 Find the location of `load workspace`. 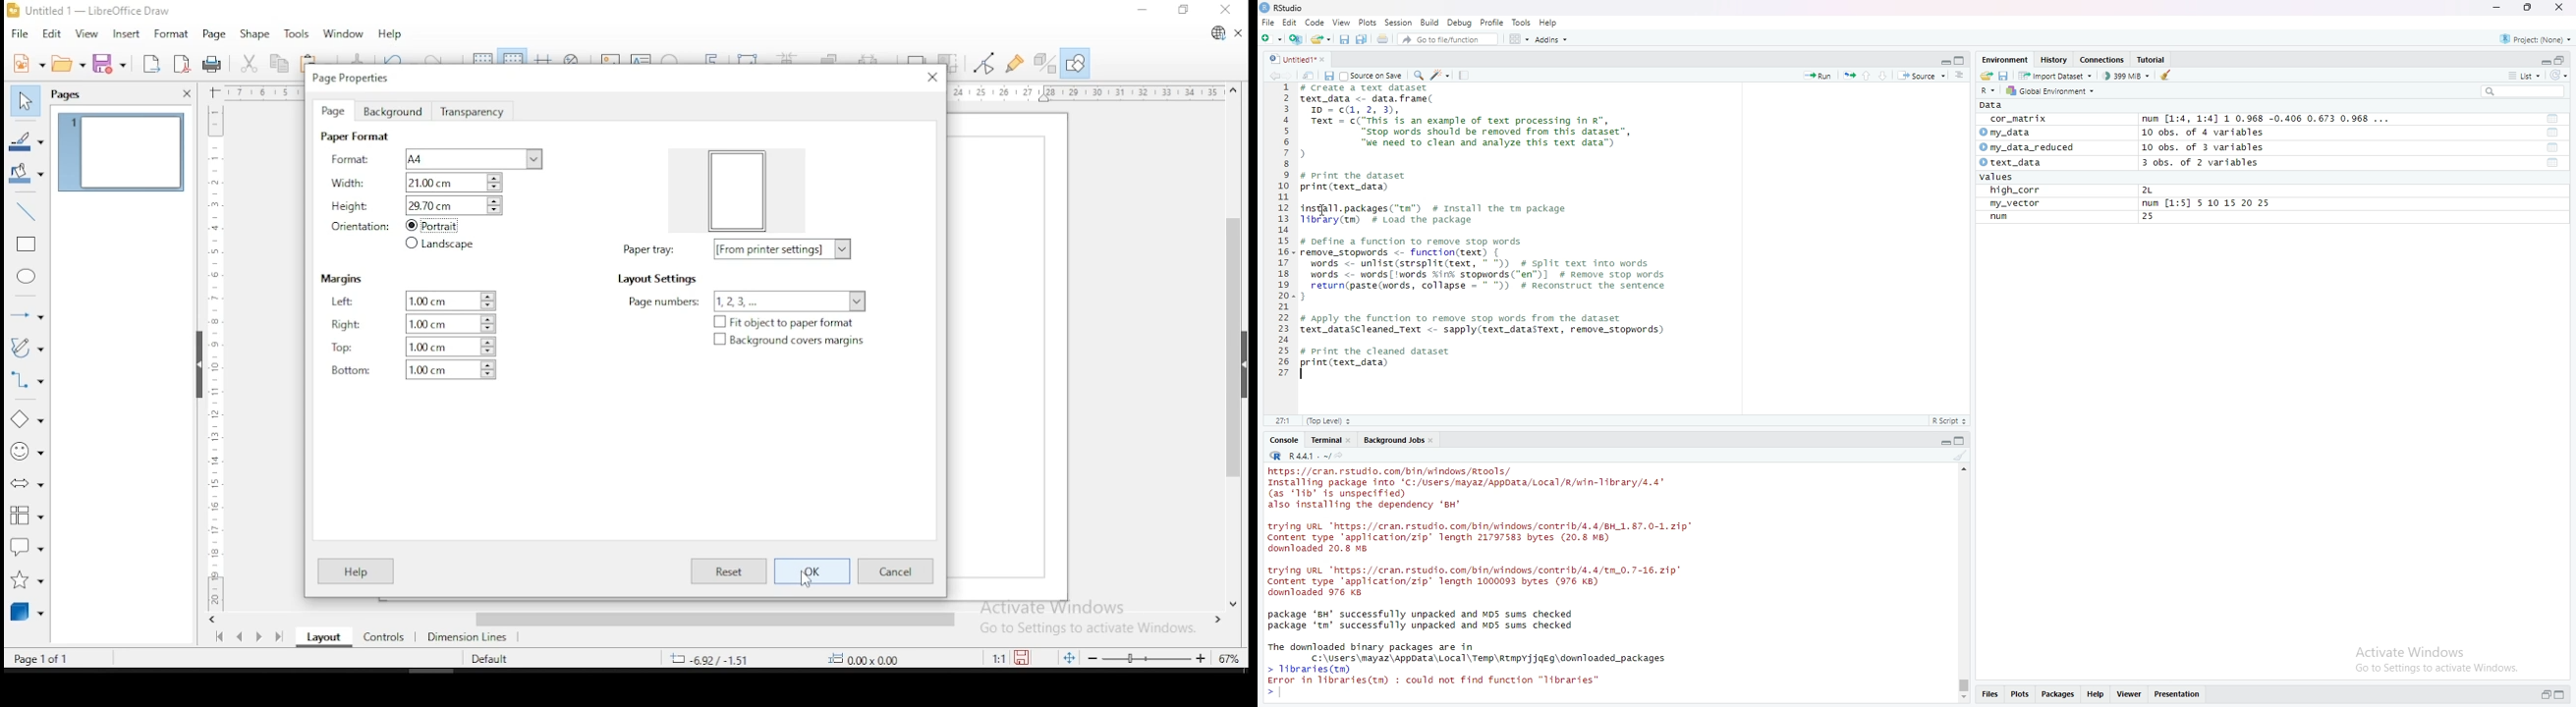

load workspace is located at coordinates (1985, 76).